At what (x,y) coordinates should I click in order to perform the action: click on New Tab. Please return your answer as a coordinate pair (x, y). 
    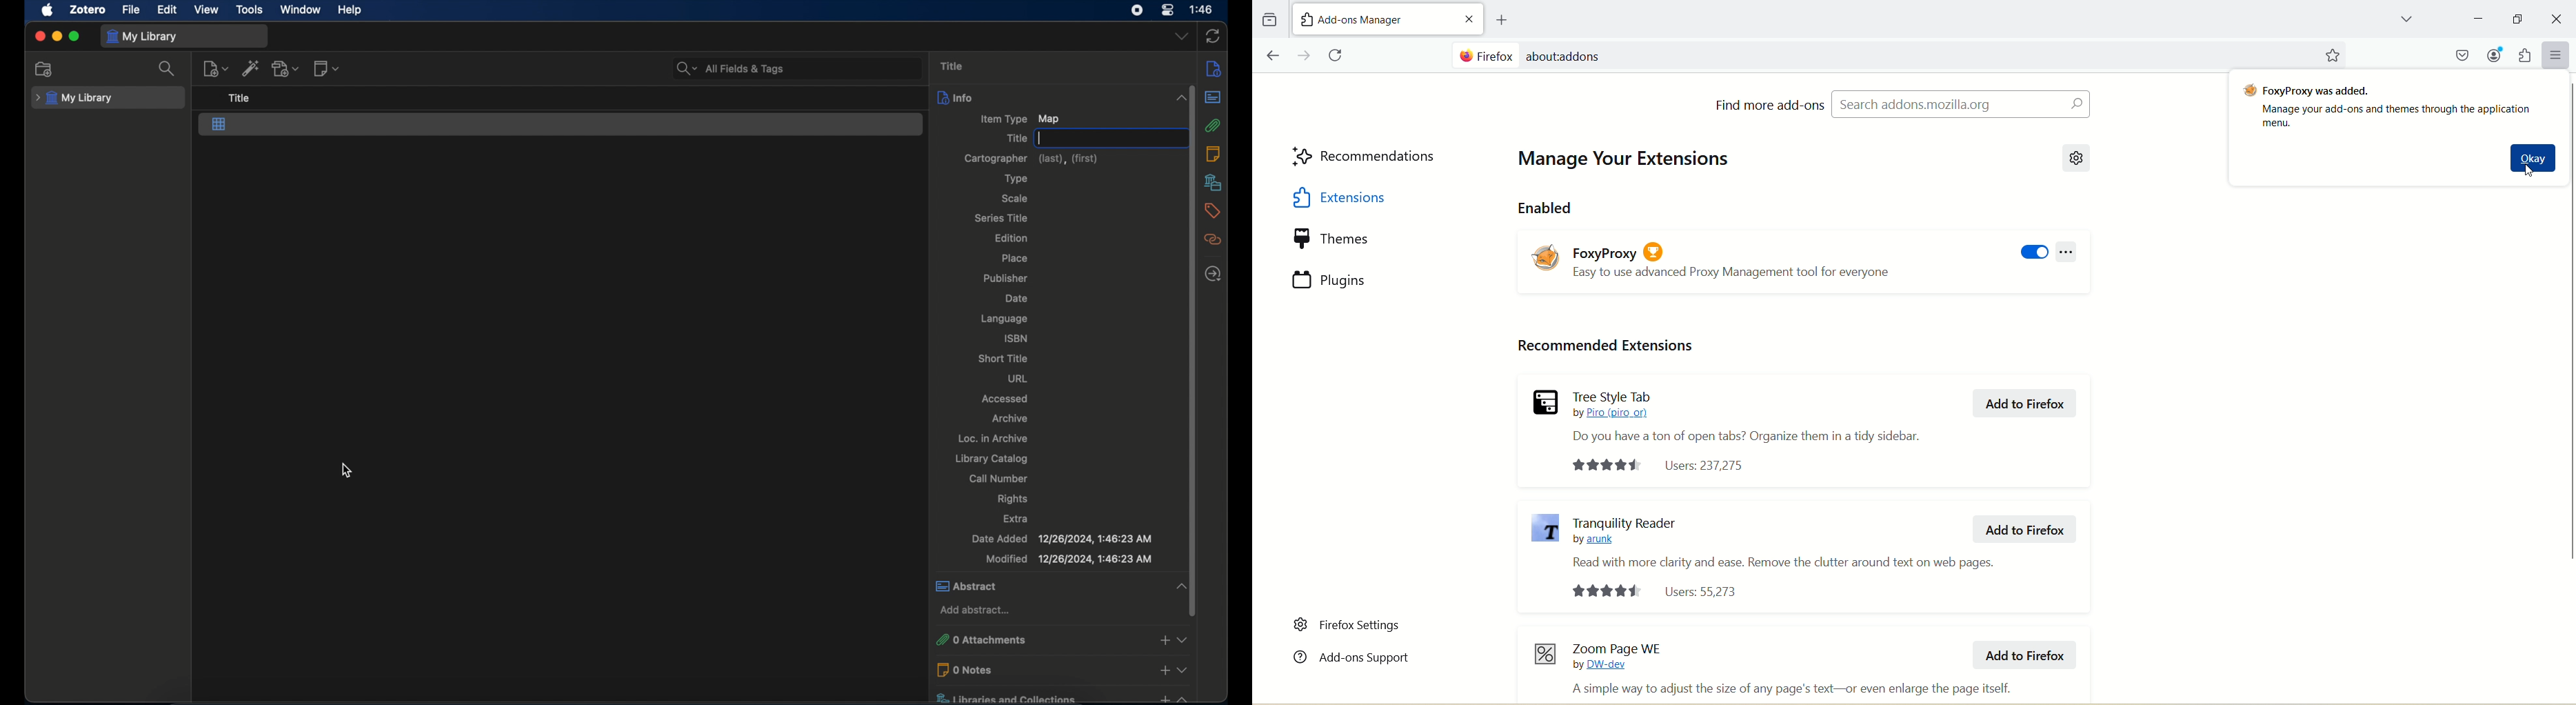
    Looking at the image, I should click on (1374, 18).